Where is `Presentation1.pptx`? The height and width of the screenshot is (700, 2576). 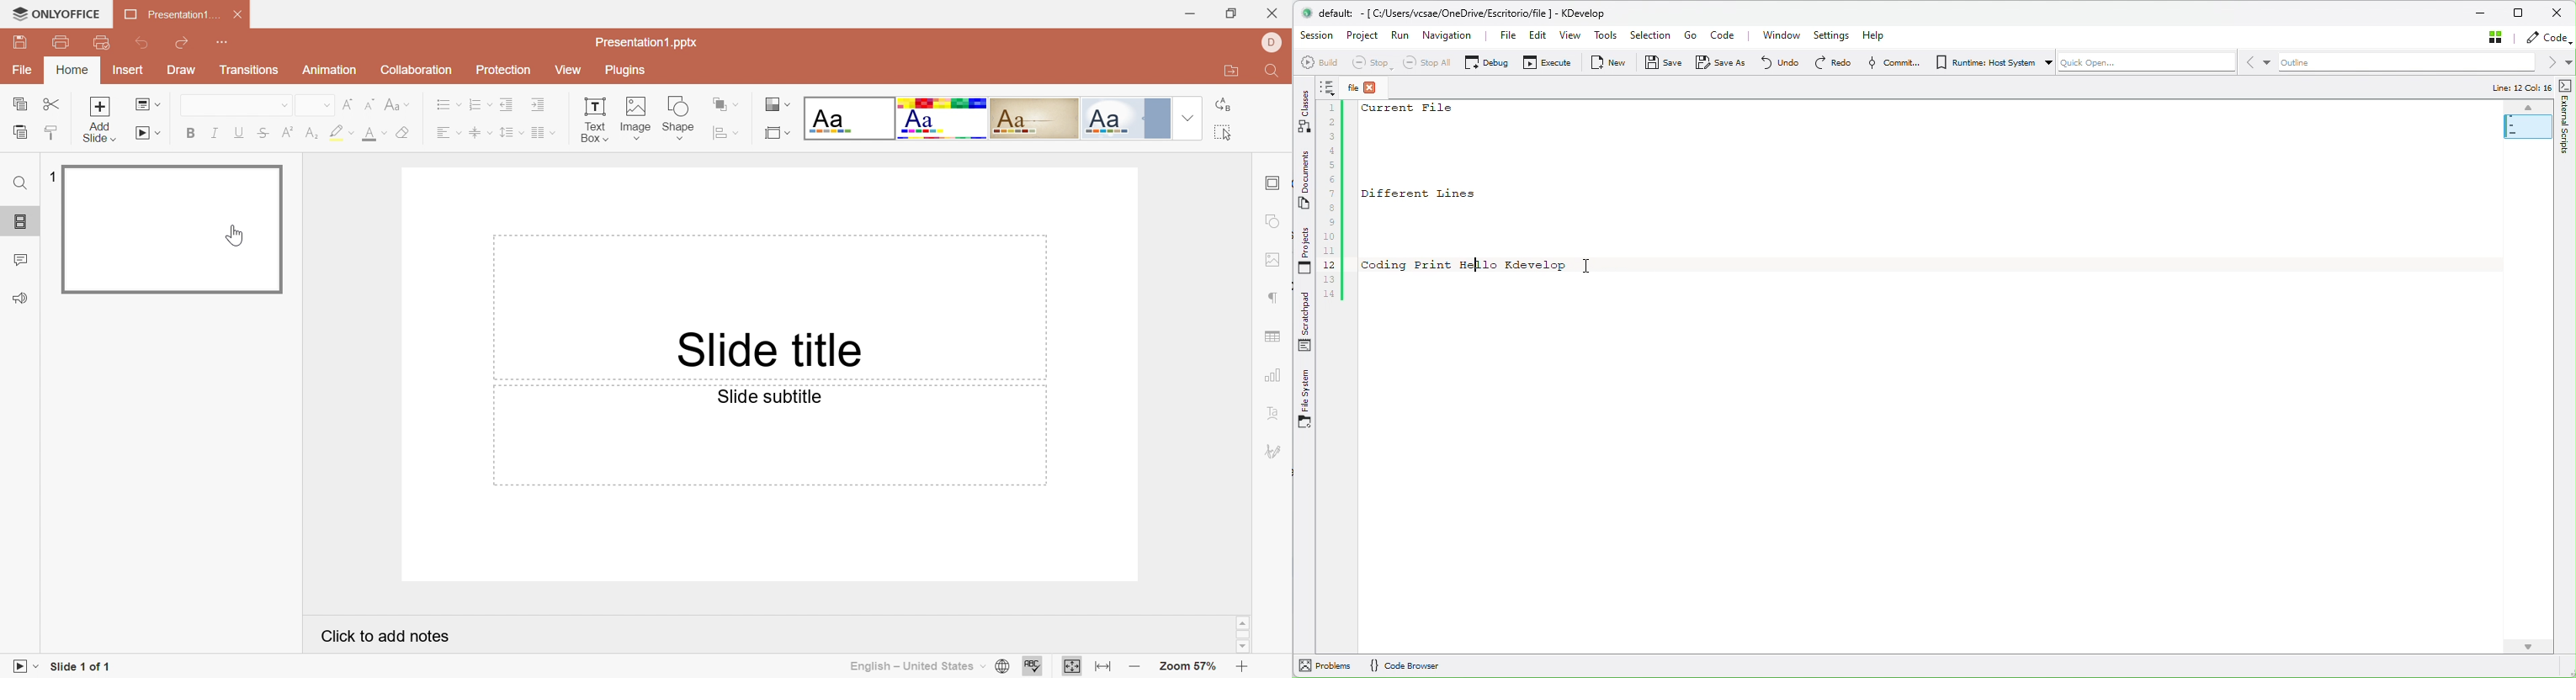 Presentation1.pptx is located at coordinates (648, 42).